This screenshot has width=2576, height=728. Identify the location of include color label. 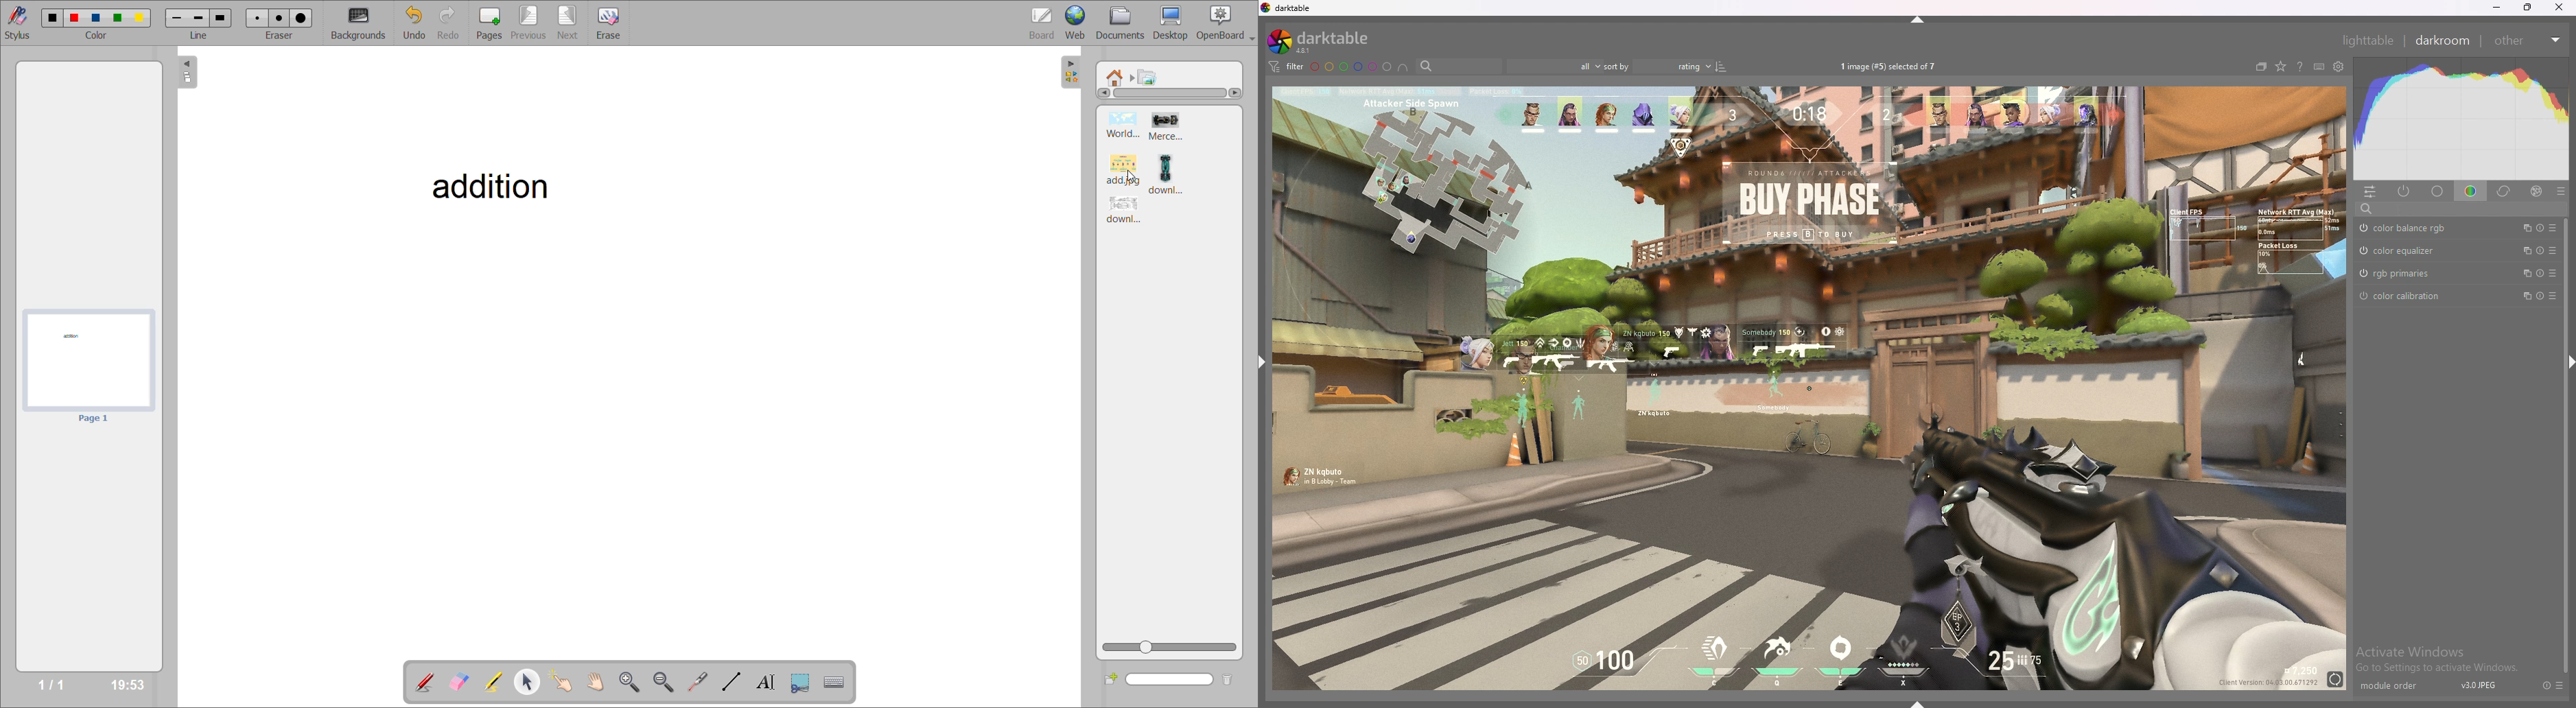
(1403, 67).